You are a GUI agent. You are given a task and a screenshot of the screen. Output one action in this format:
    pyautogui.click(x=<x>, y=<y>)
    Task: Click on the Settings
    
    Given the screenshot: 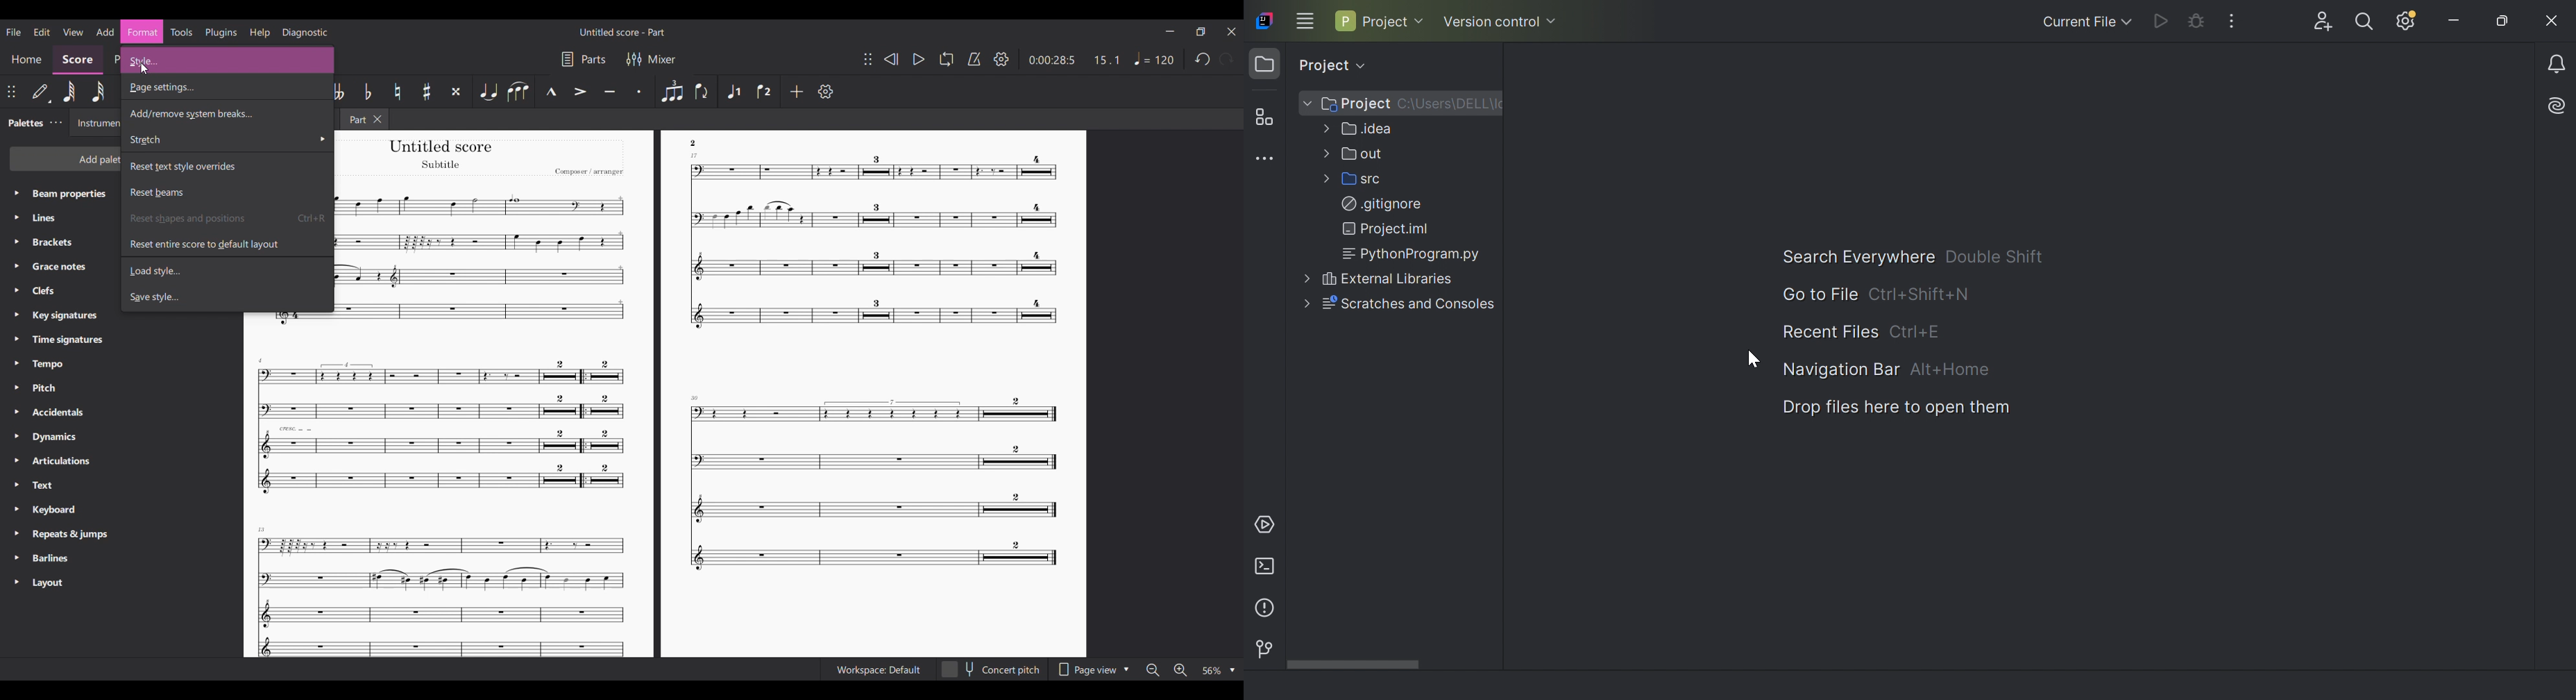 What is the action you would take?
    pyautogui.click(x=1001, y=59)
    